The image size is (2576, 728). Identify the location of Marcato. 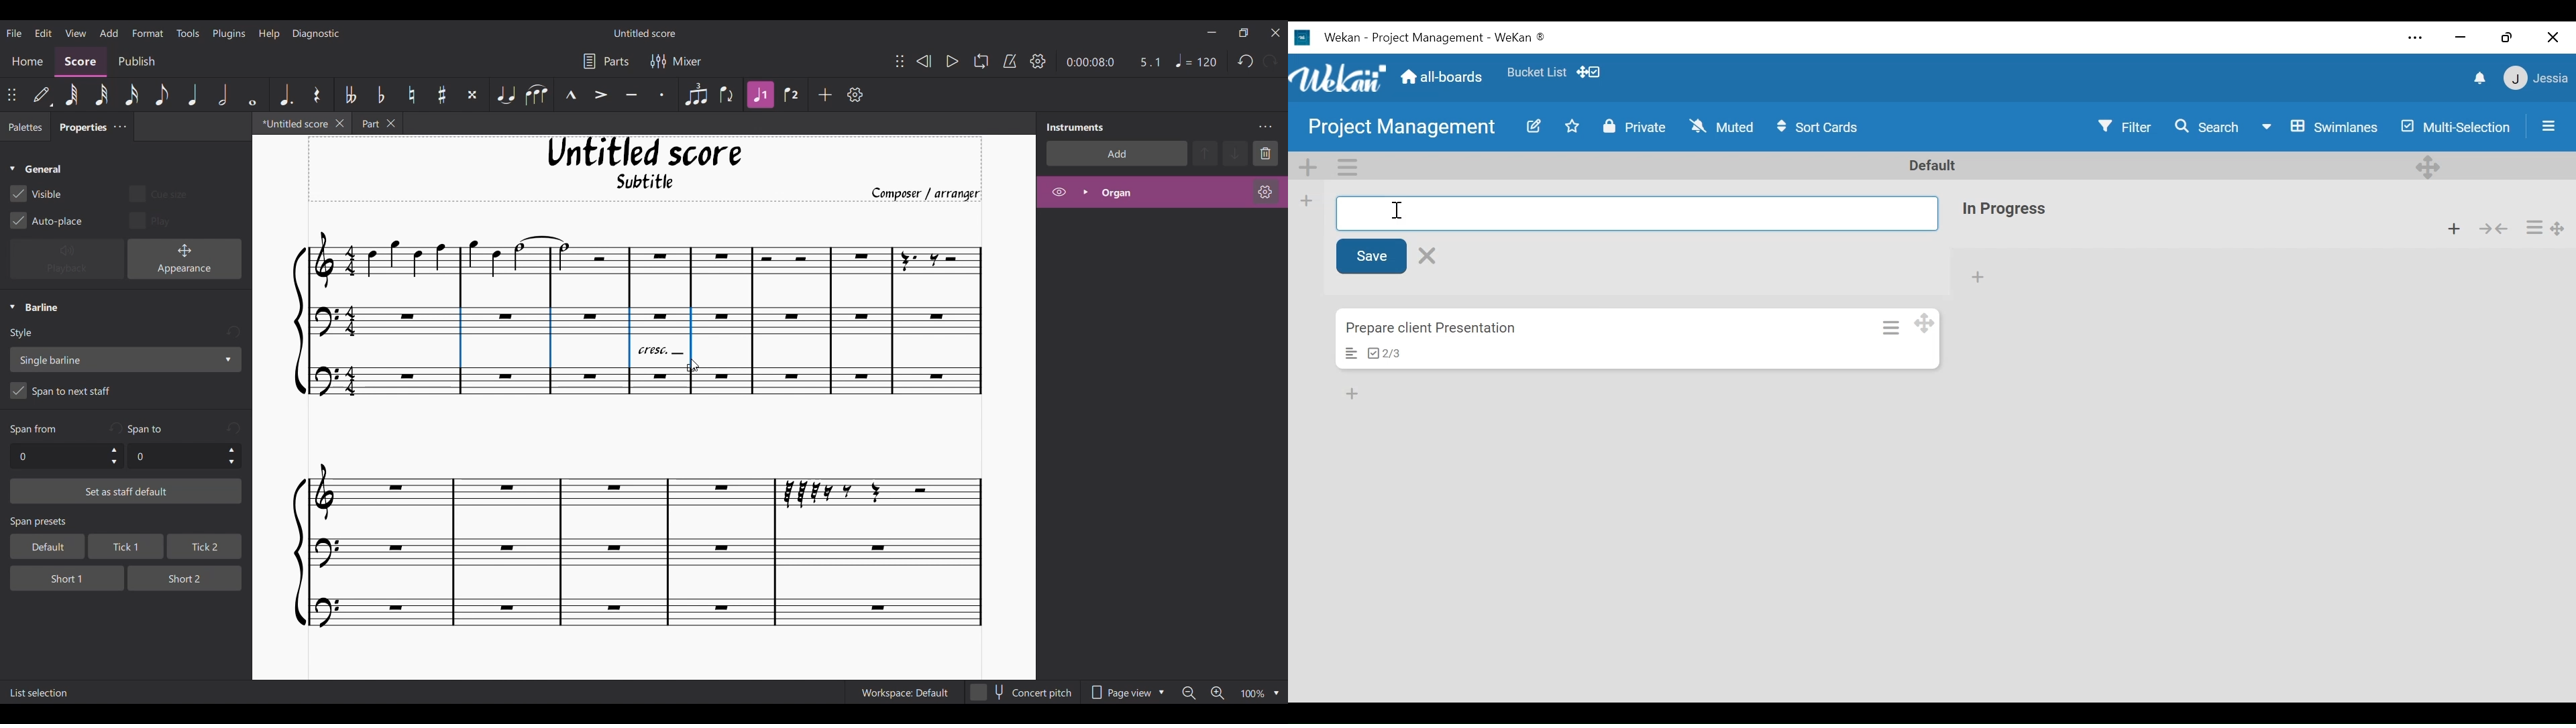
(571, 95).